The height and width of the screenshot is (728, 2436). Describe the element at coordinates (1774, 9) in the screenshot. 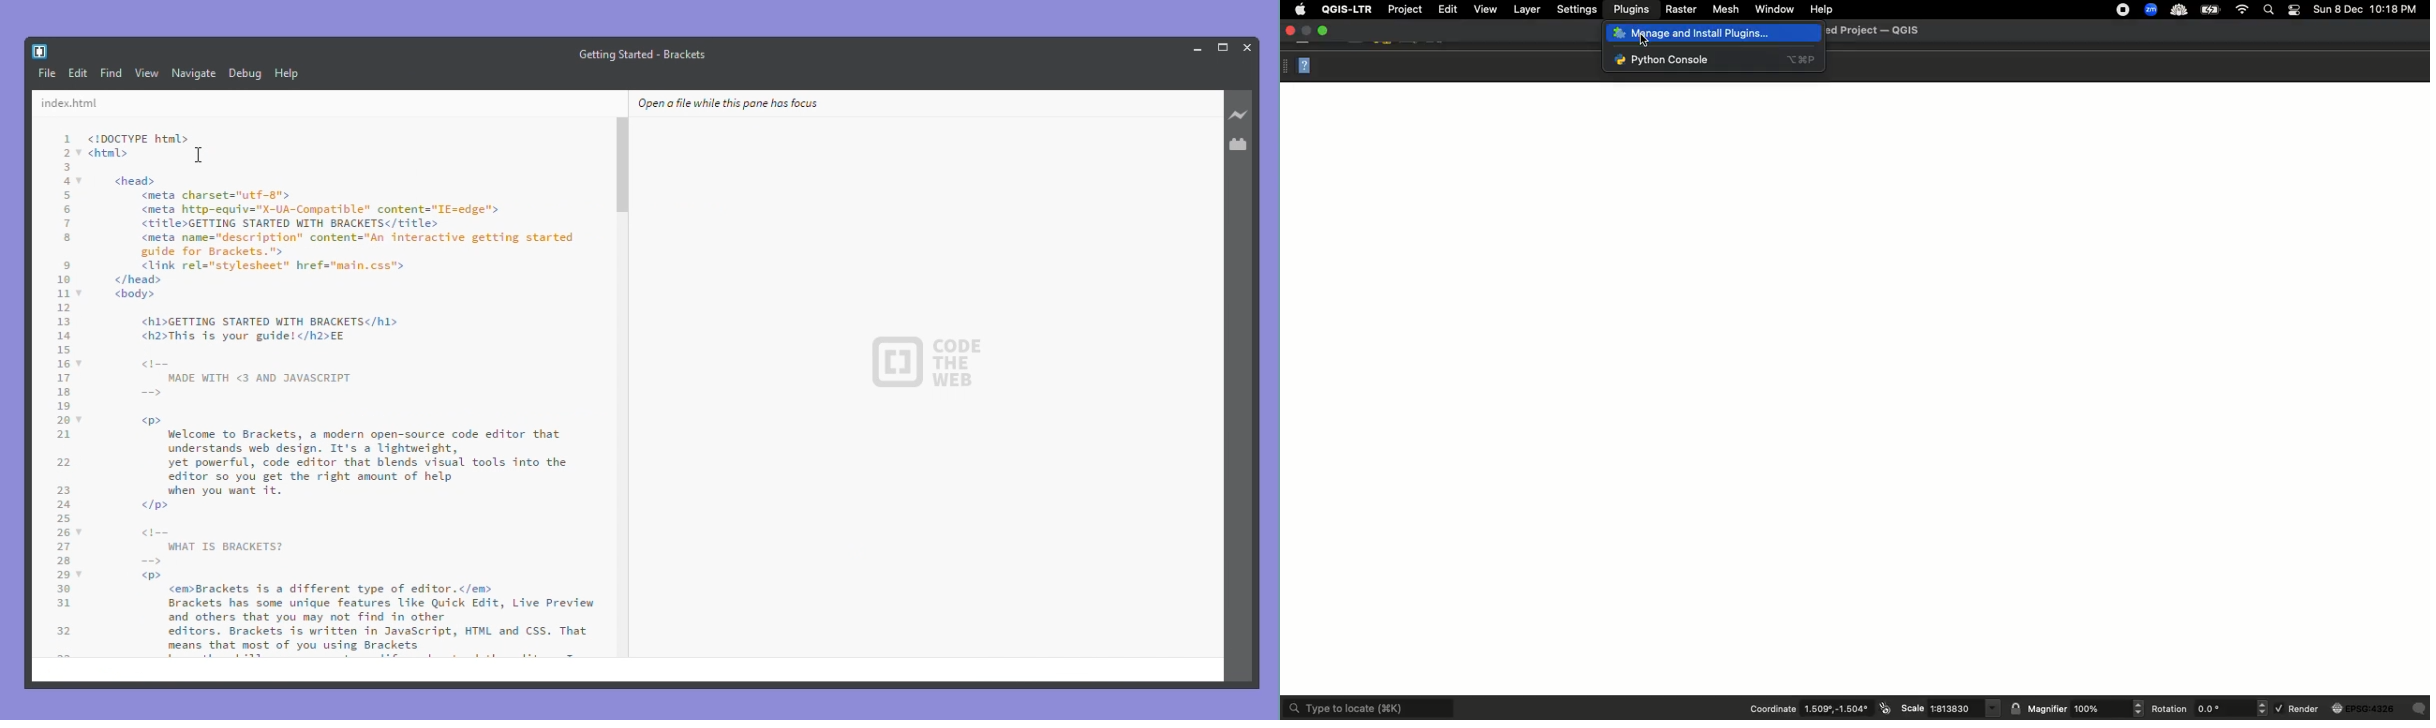

I see `Window` at that location.